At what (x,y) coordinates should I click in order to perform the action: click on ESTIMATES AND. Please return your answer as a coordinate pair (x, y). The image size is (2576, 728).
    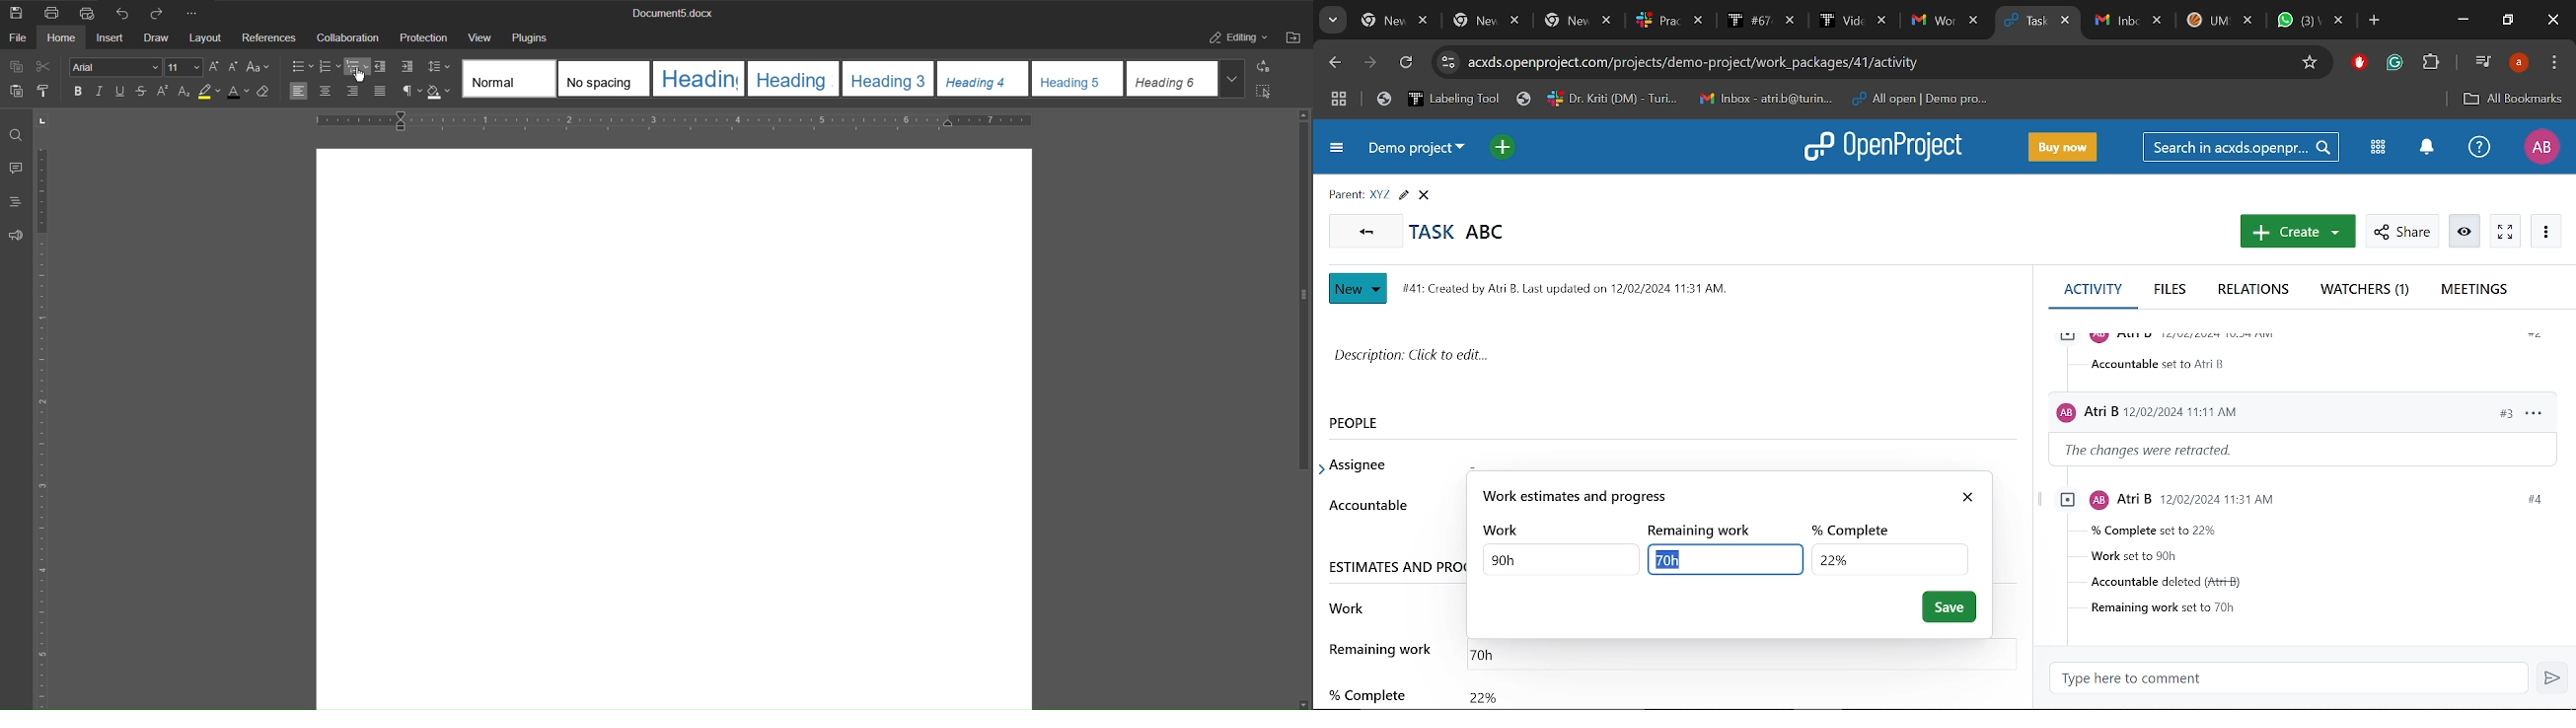
    Looking at the image, I should click on (1395, 565).